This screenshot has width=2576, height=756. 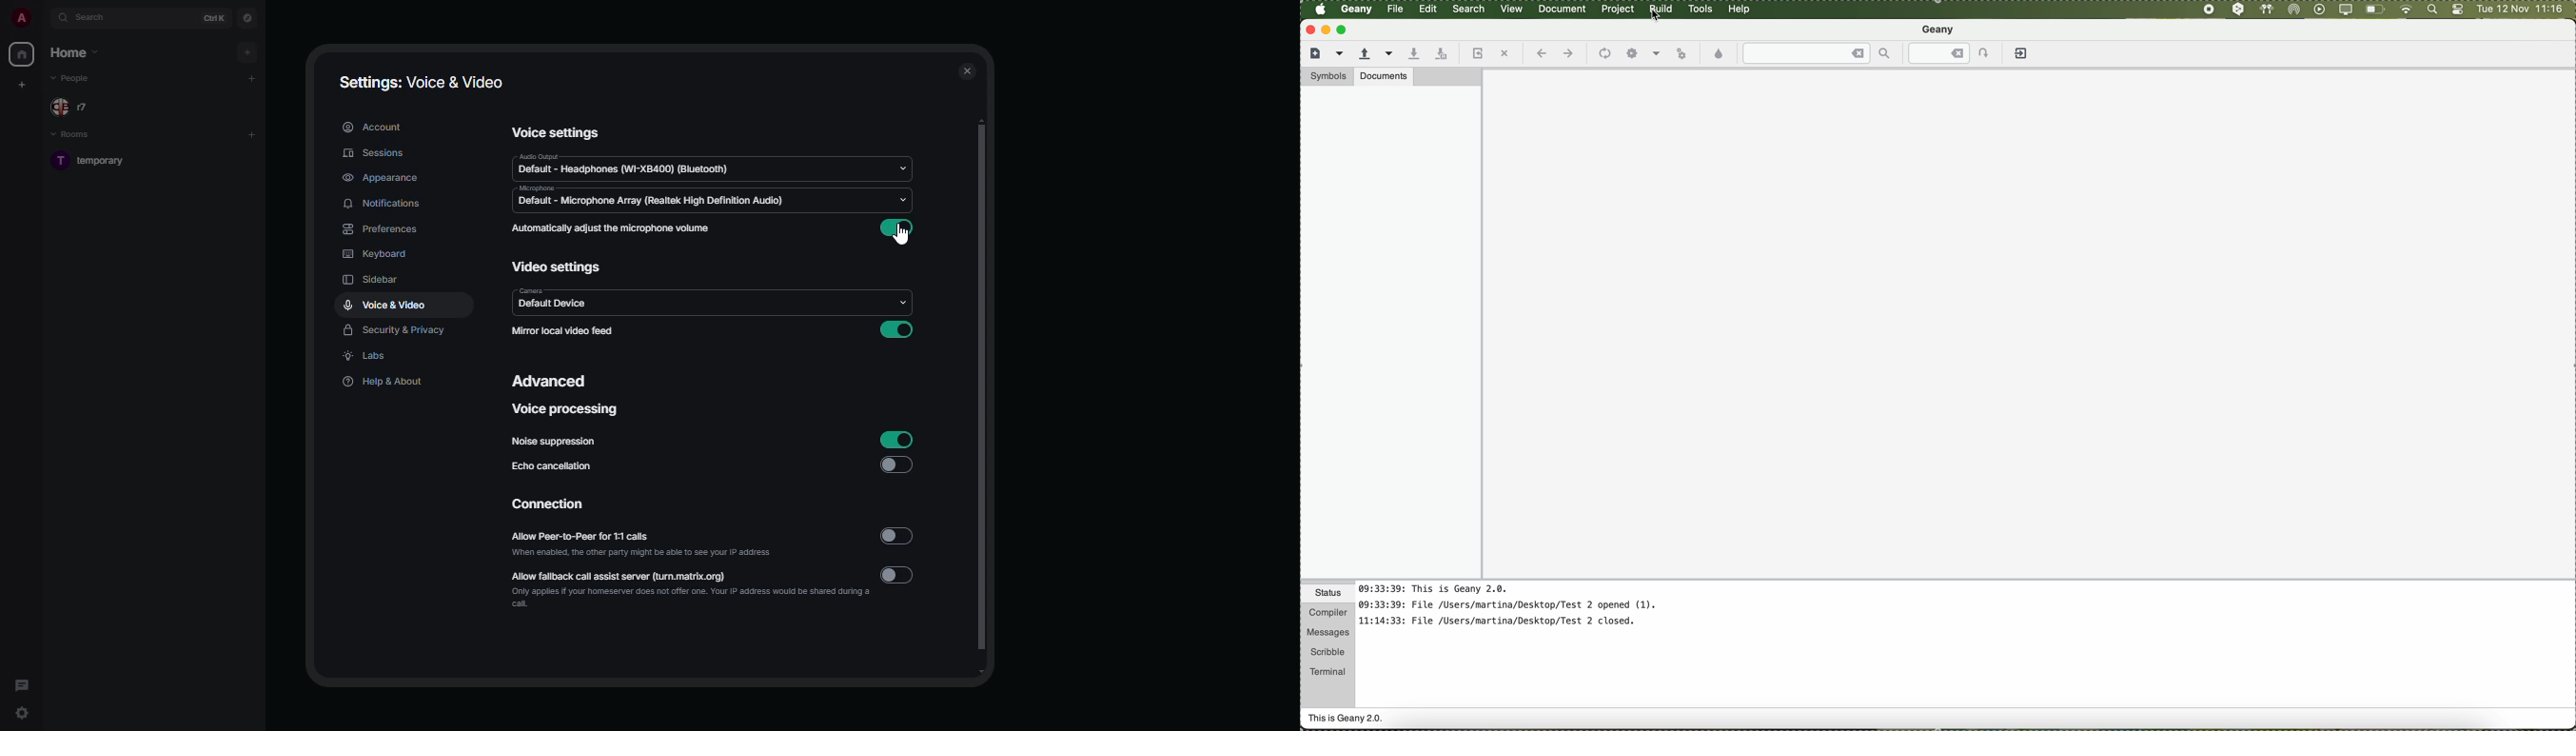 What do you see at coordinates (1681, 52) in the screenshot?
I see `run or view the current file` at bounding box center [1681, 52].